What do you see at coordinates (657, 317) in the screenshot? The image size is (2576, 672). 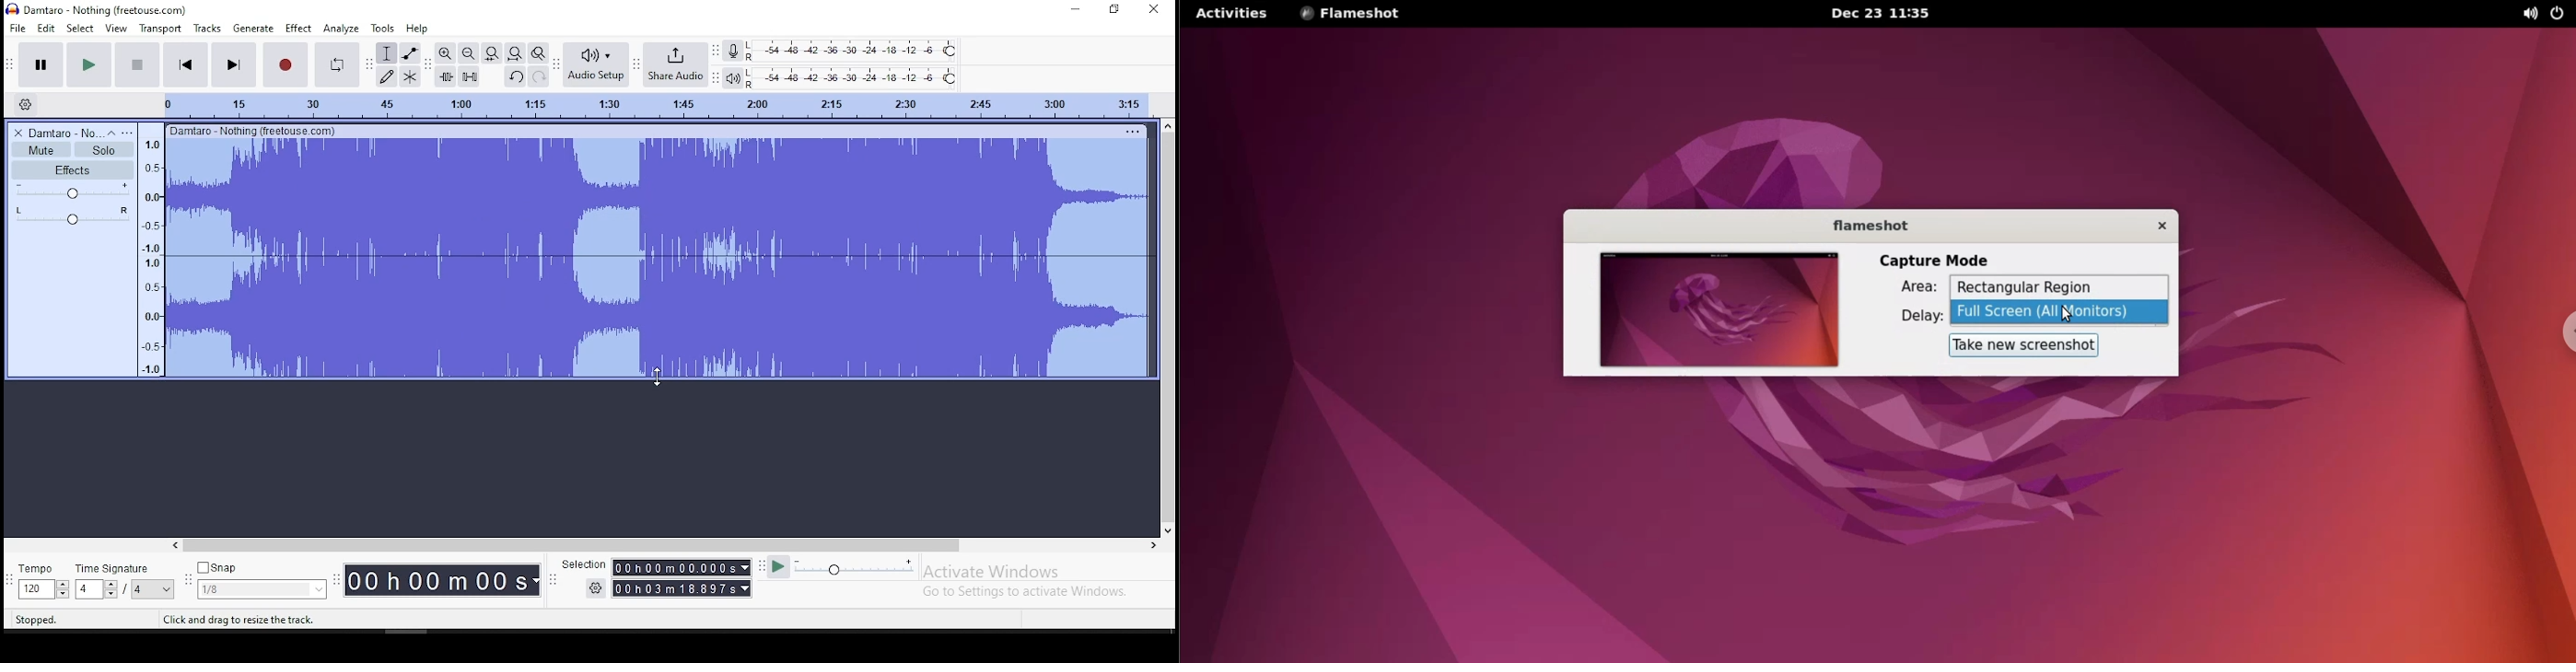 I see `audio track` at bounding box center [657, 317].